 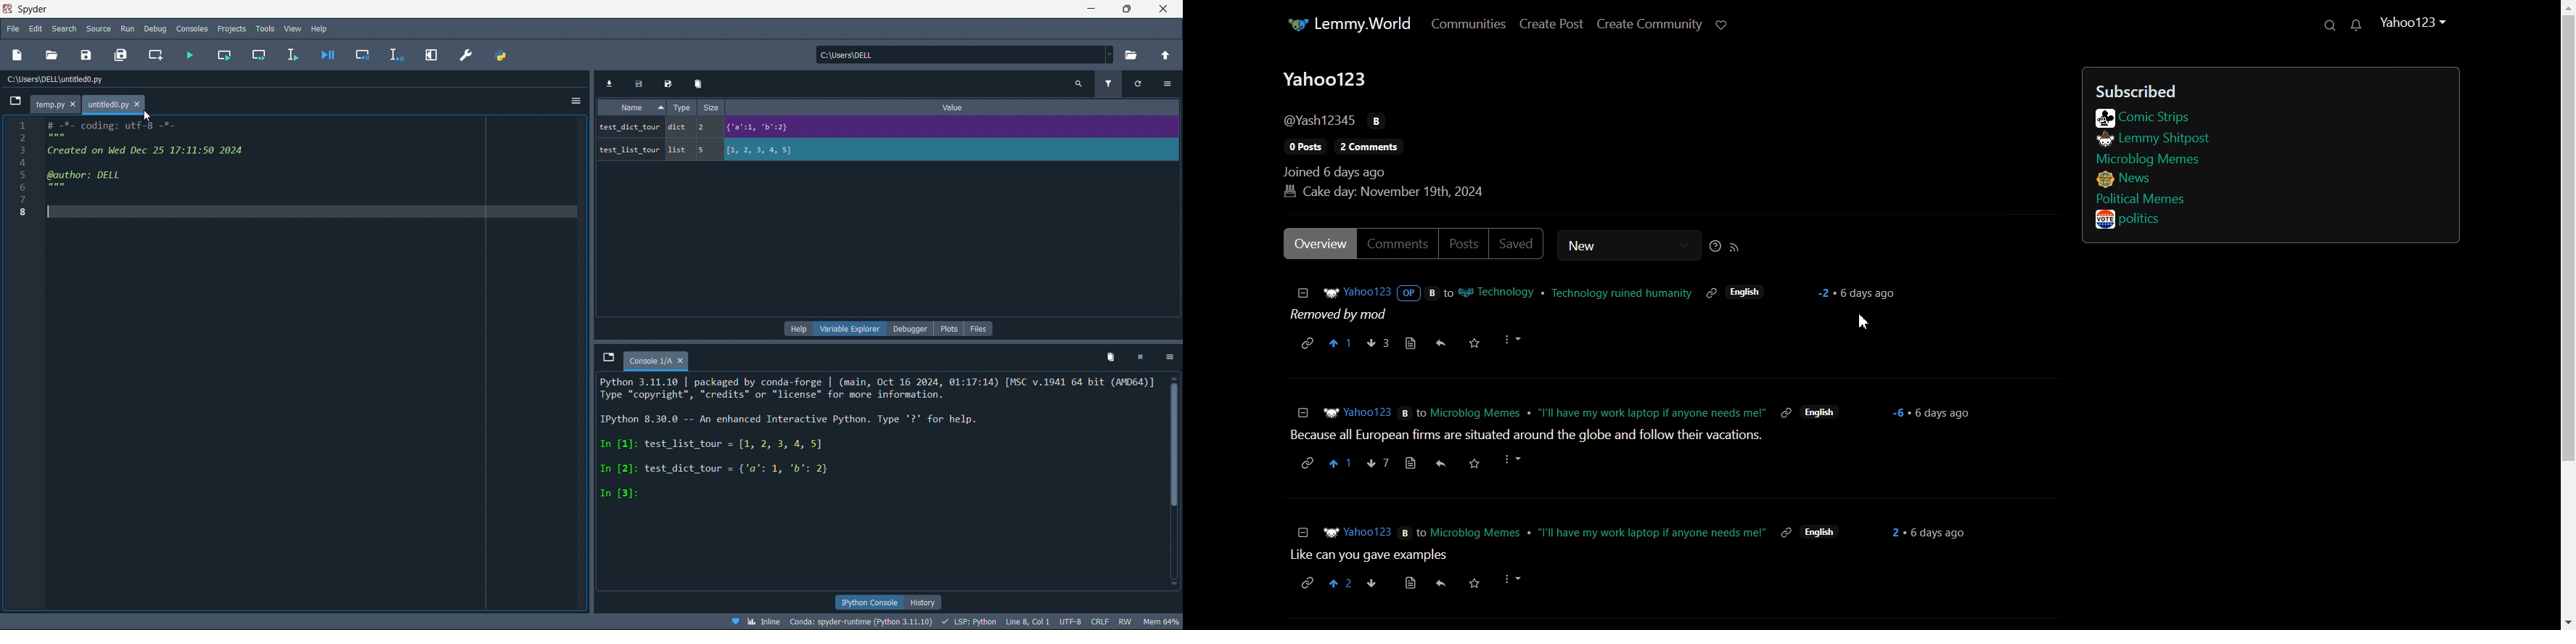 I want to click on close, so click(x=1165, y=10).